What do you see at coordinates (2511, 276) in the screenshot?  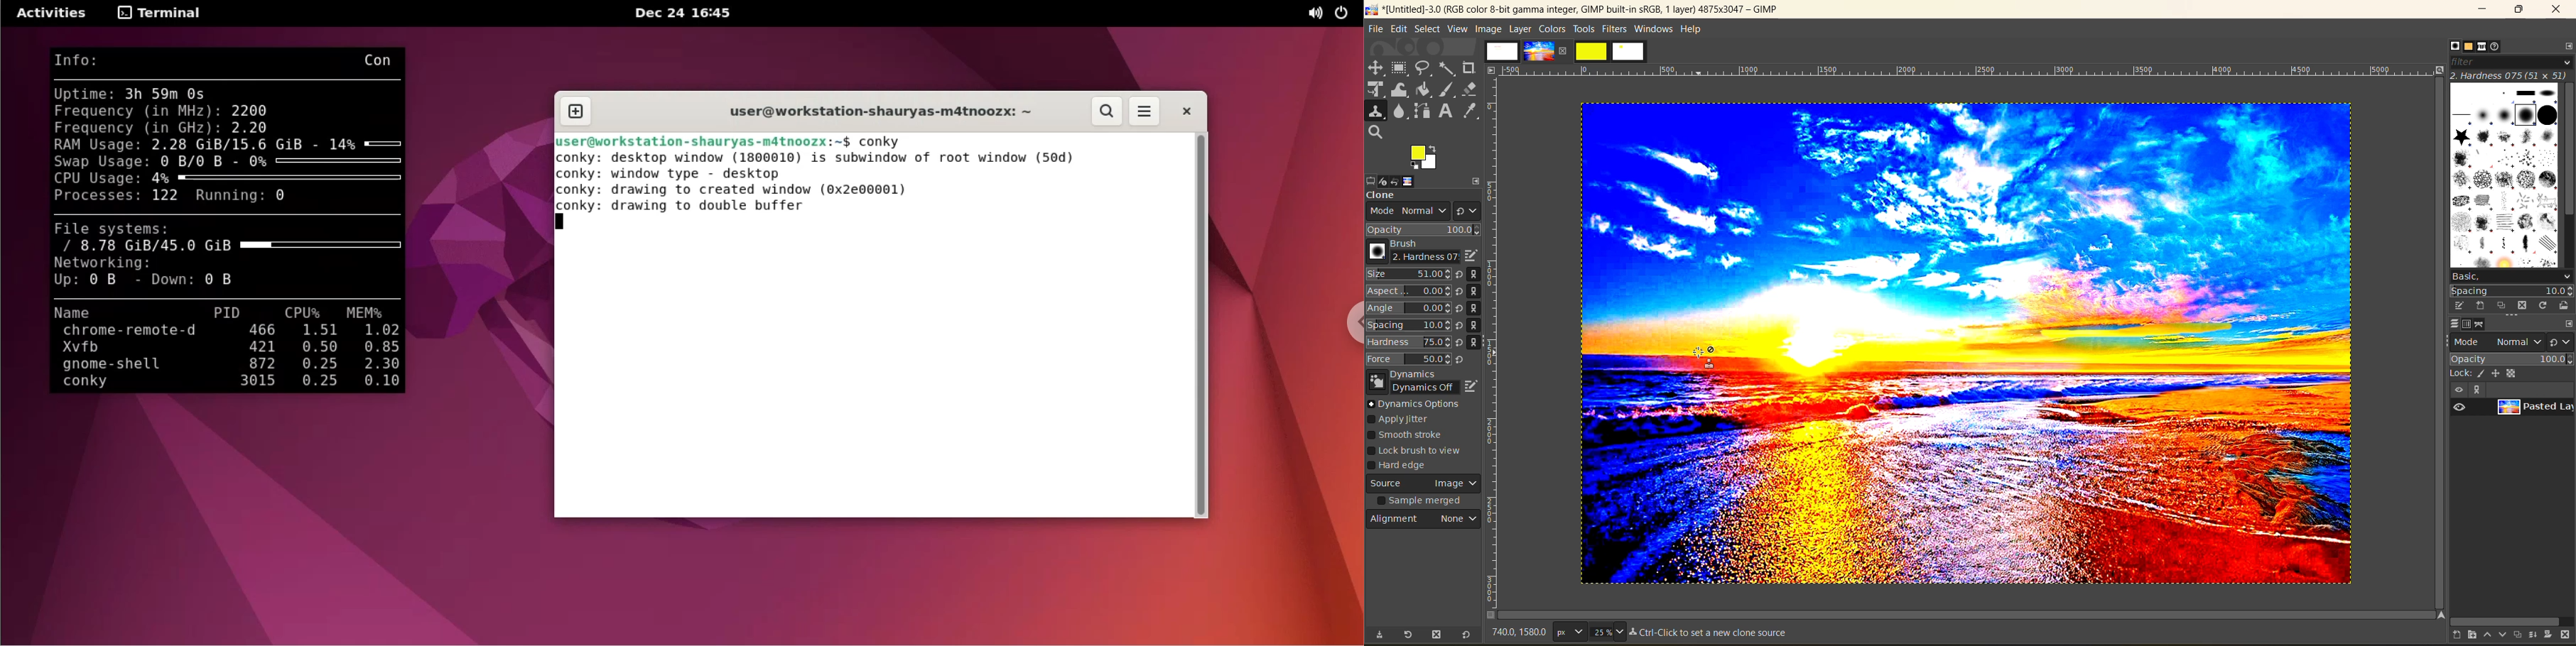 I see `basic` at bounding box center [2511, 276].